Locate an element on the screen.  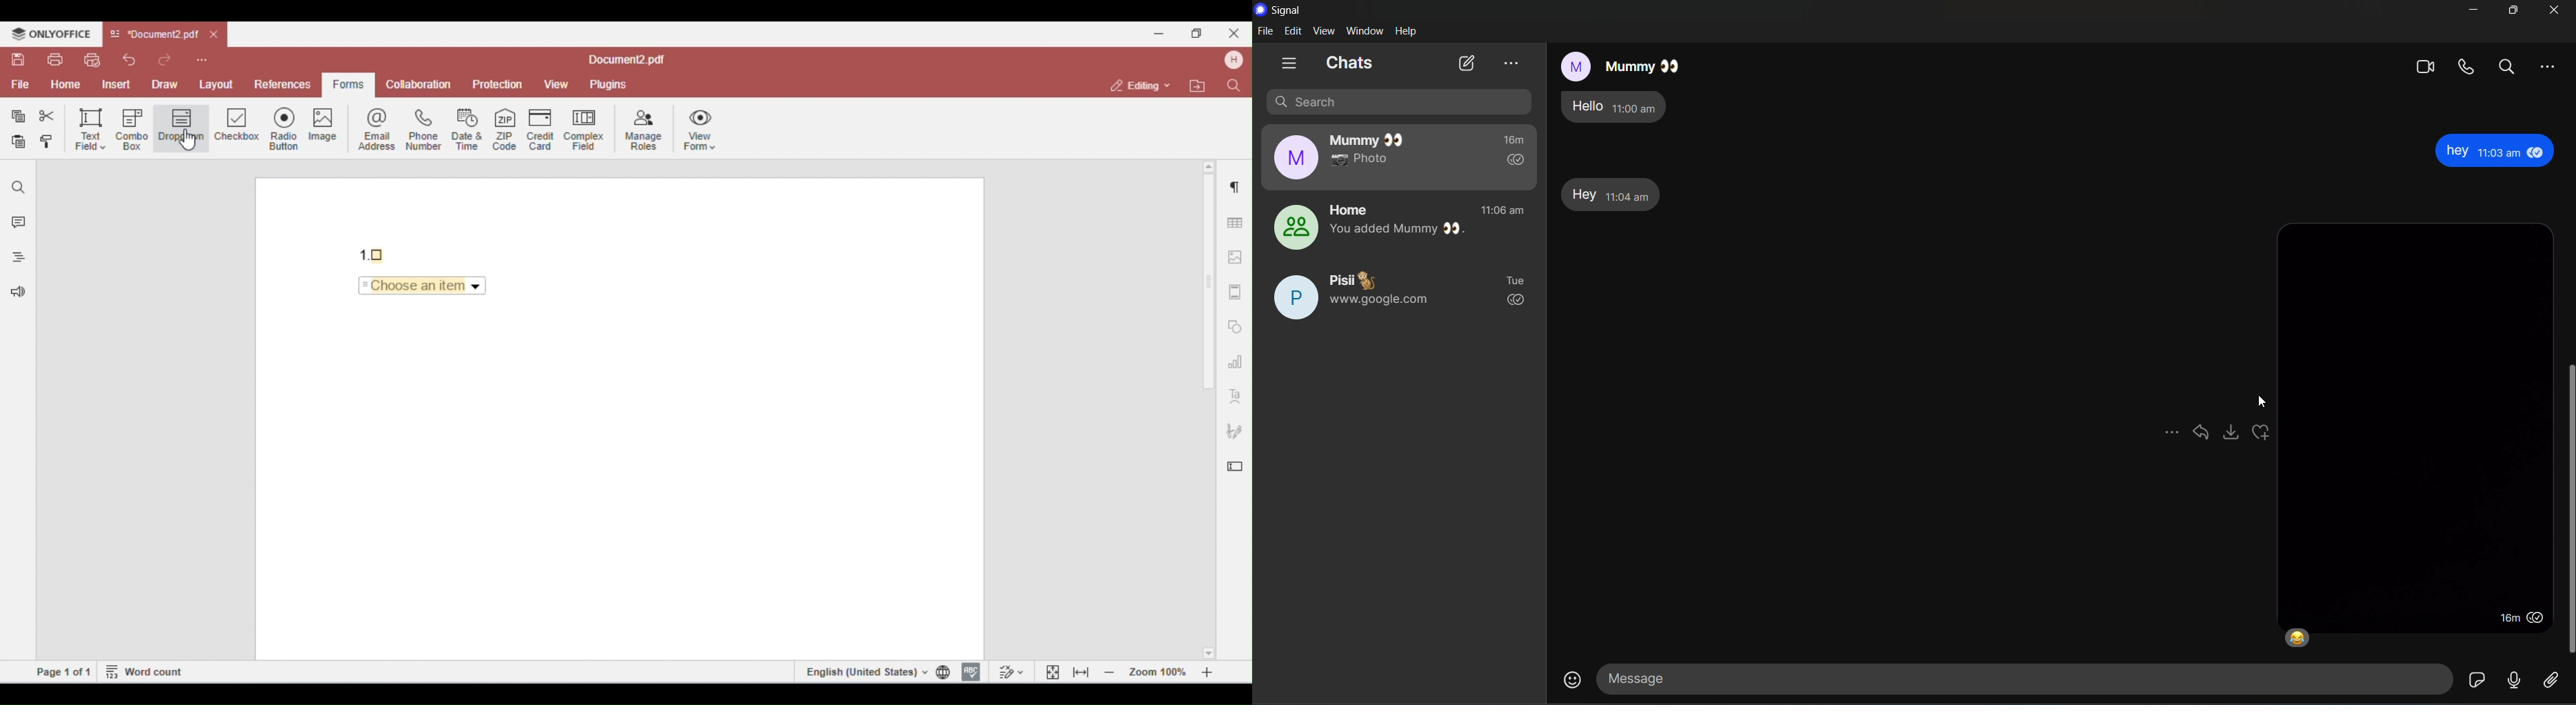
download is located at coordinates (2234, 436).